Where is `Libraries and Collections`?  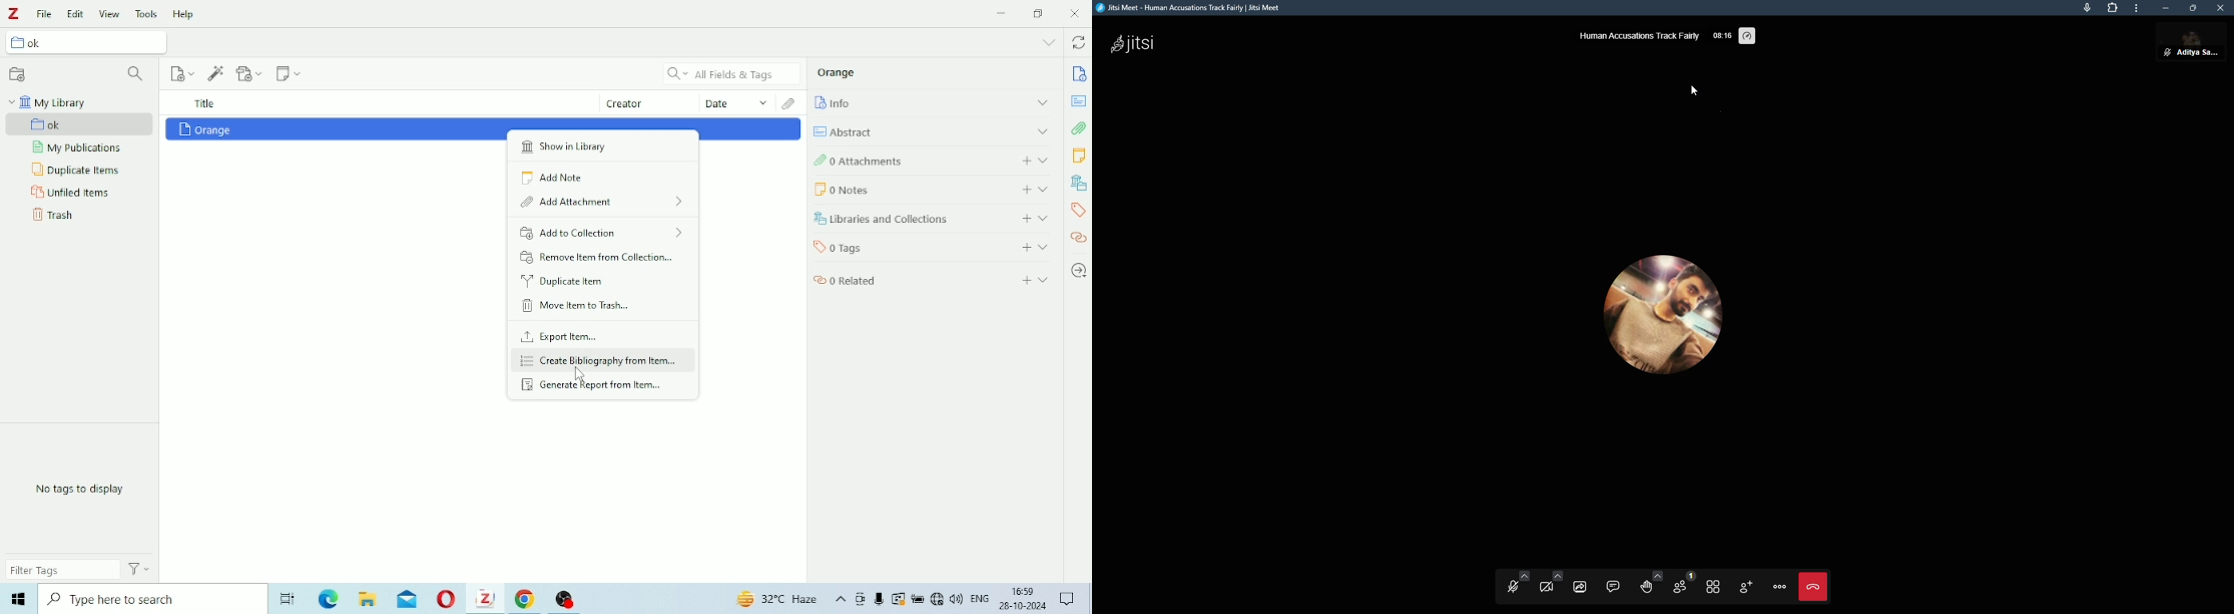 Libraries and Collections is located at coordinates (932, 219).